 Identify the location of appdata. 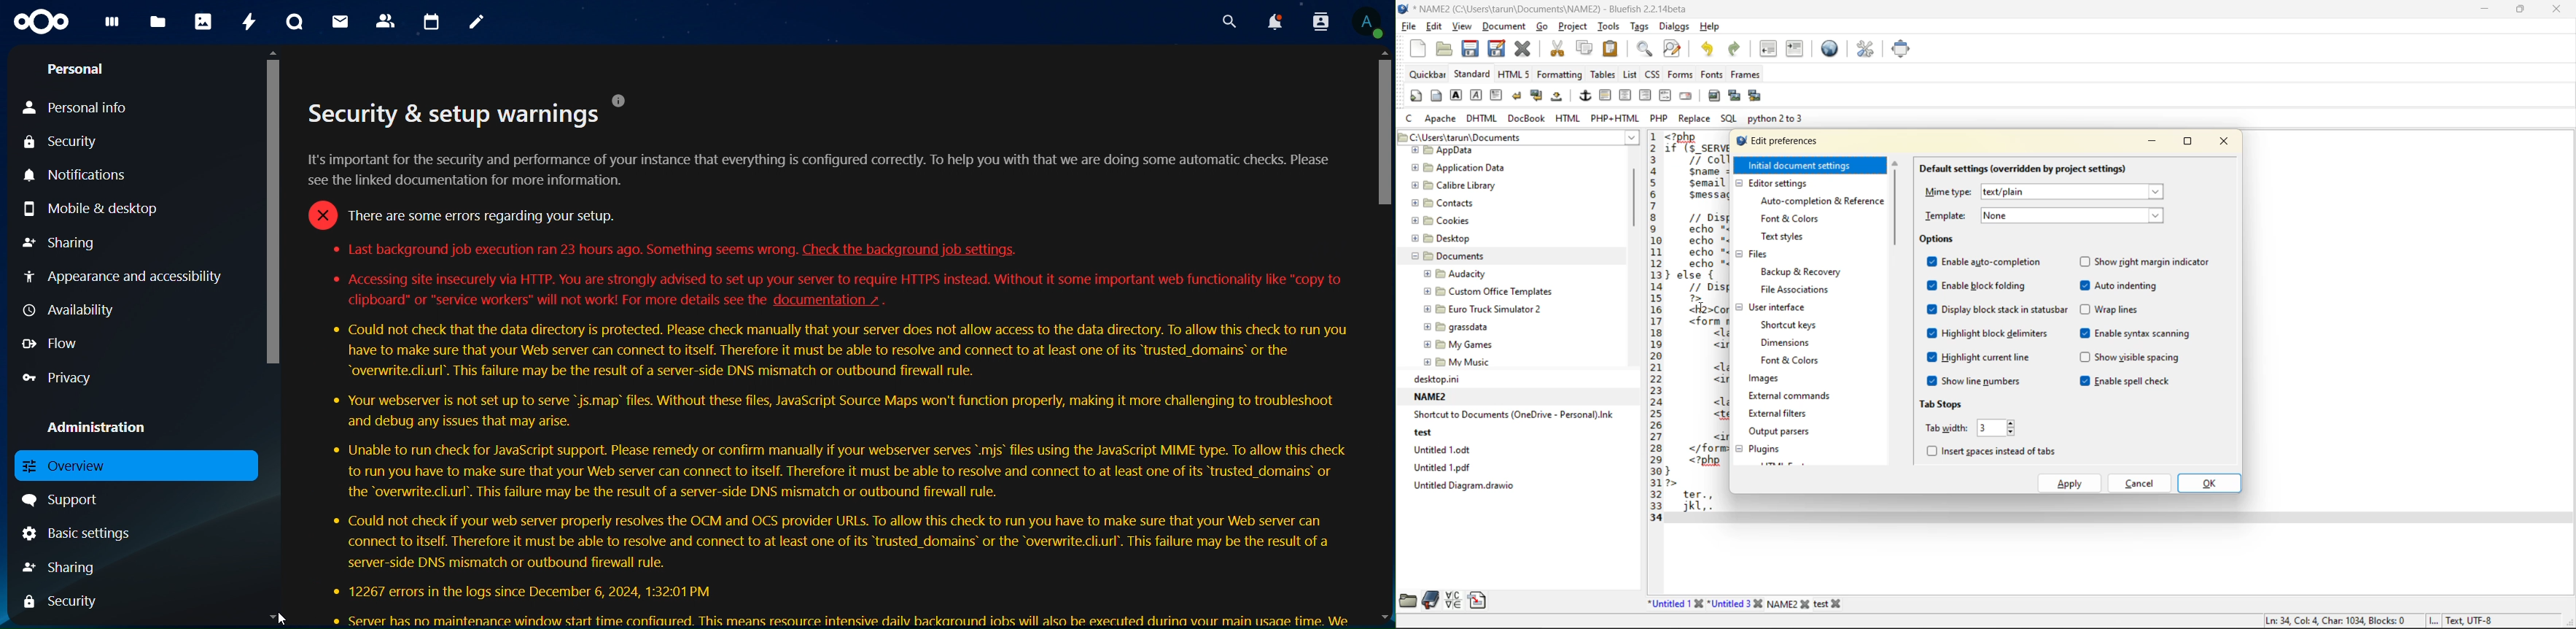
(1450, 151).